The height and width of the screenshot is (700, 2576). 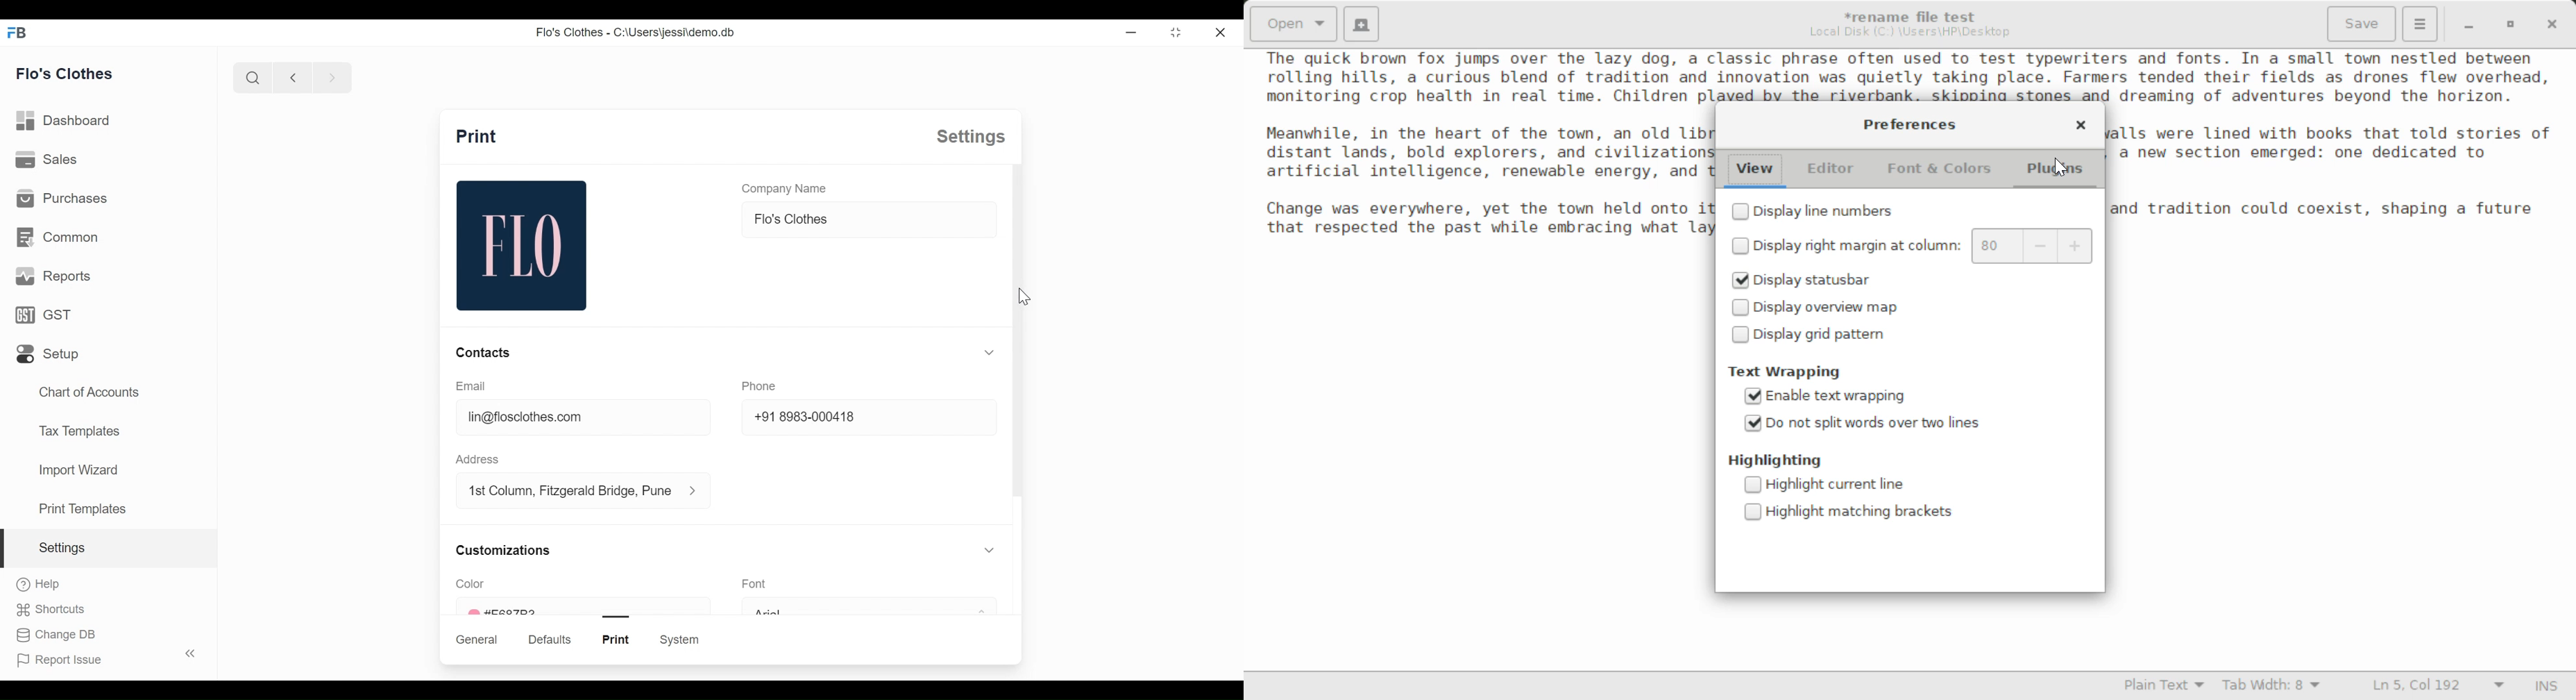 What do you see at coordinates (333, 77) in the screenshot?
I see `next` at bounding box center [333, 77].